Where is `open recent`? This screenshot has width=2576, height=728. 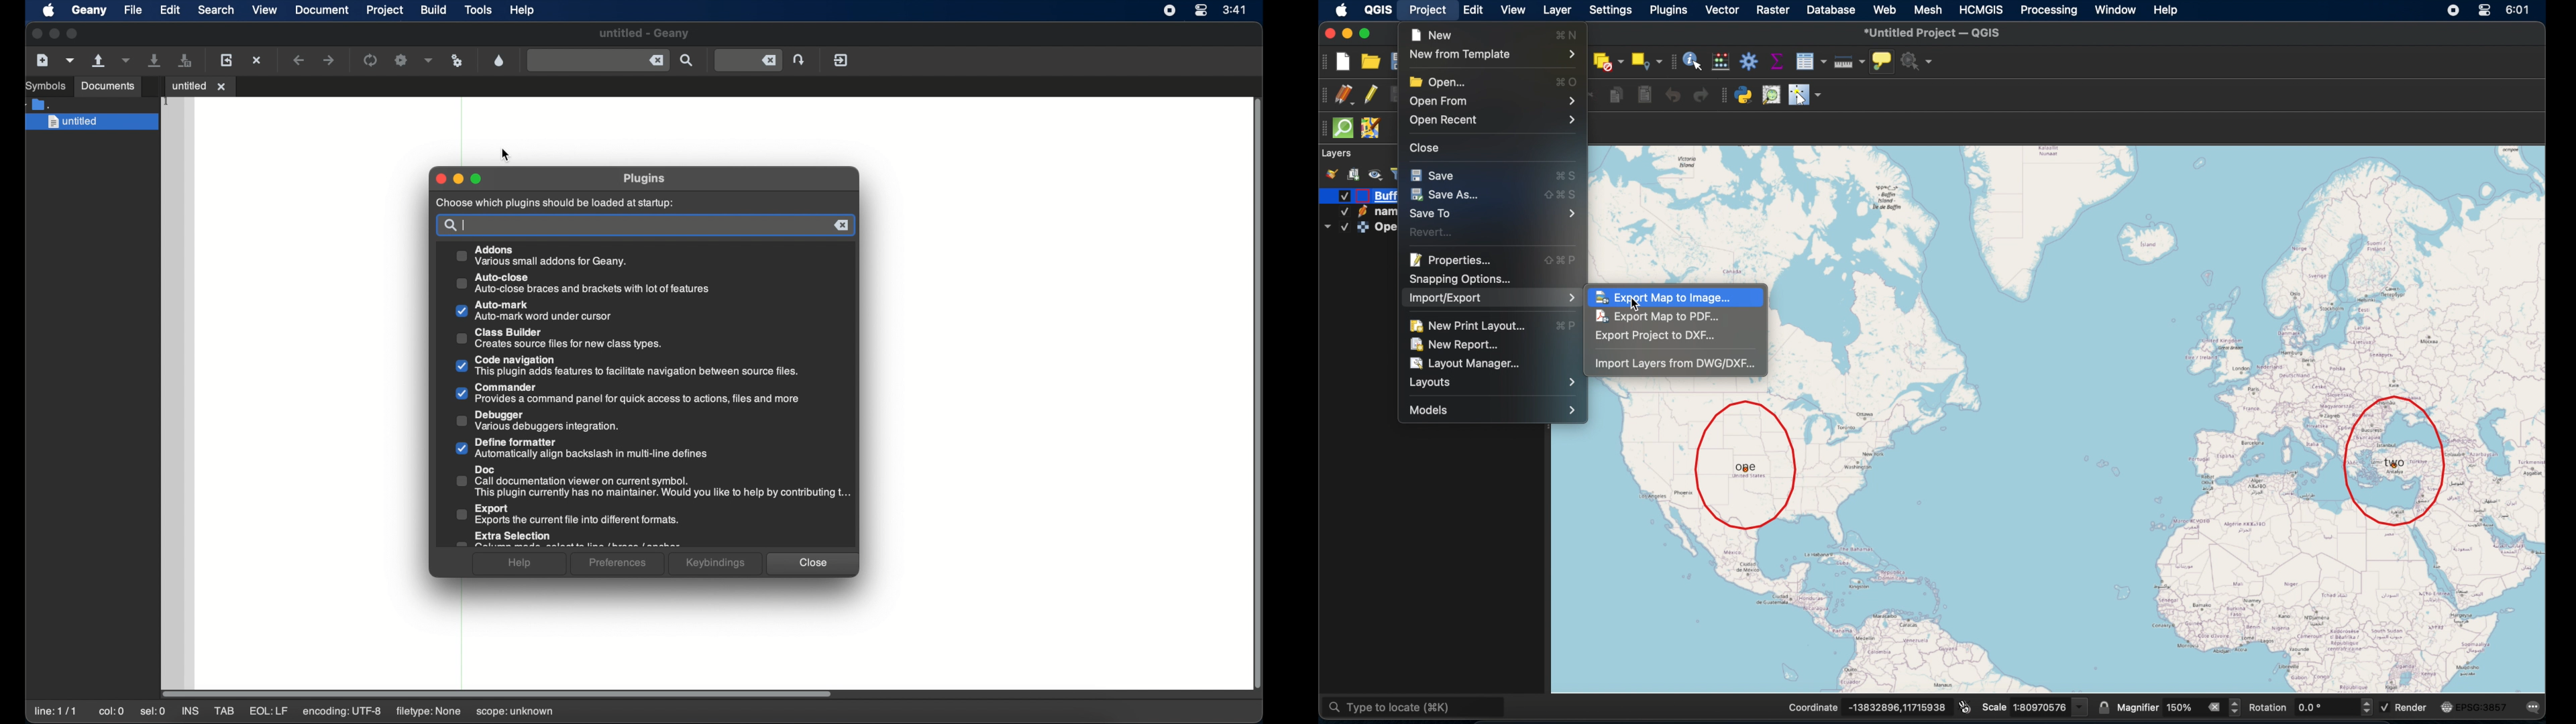 open recent is located at coordinates (1495, 122).